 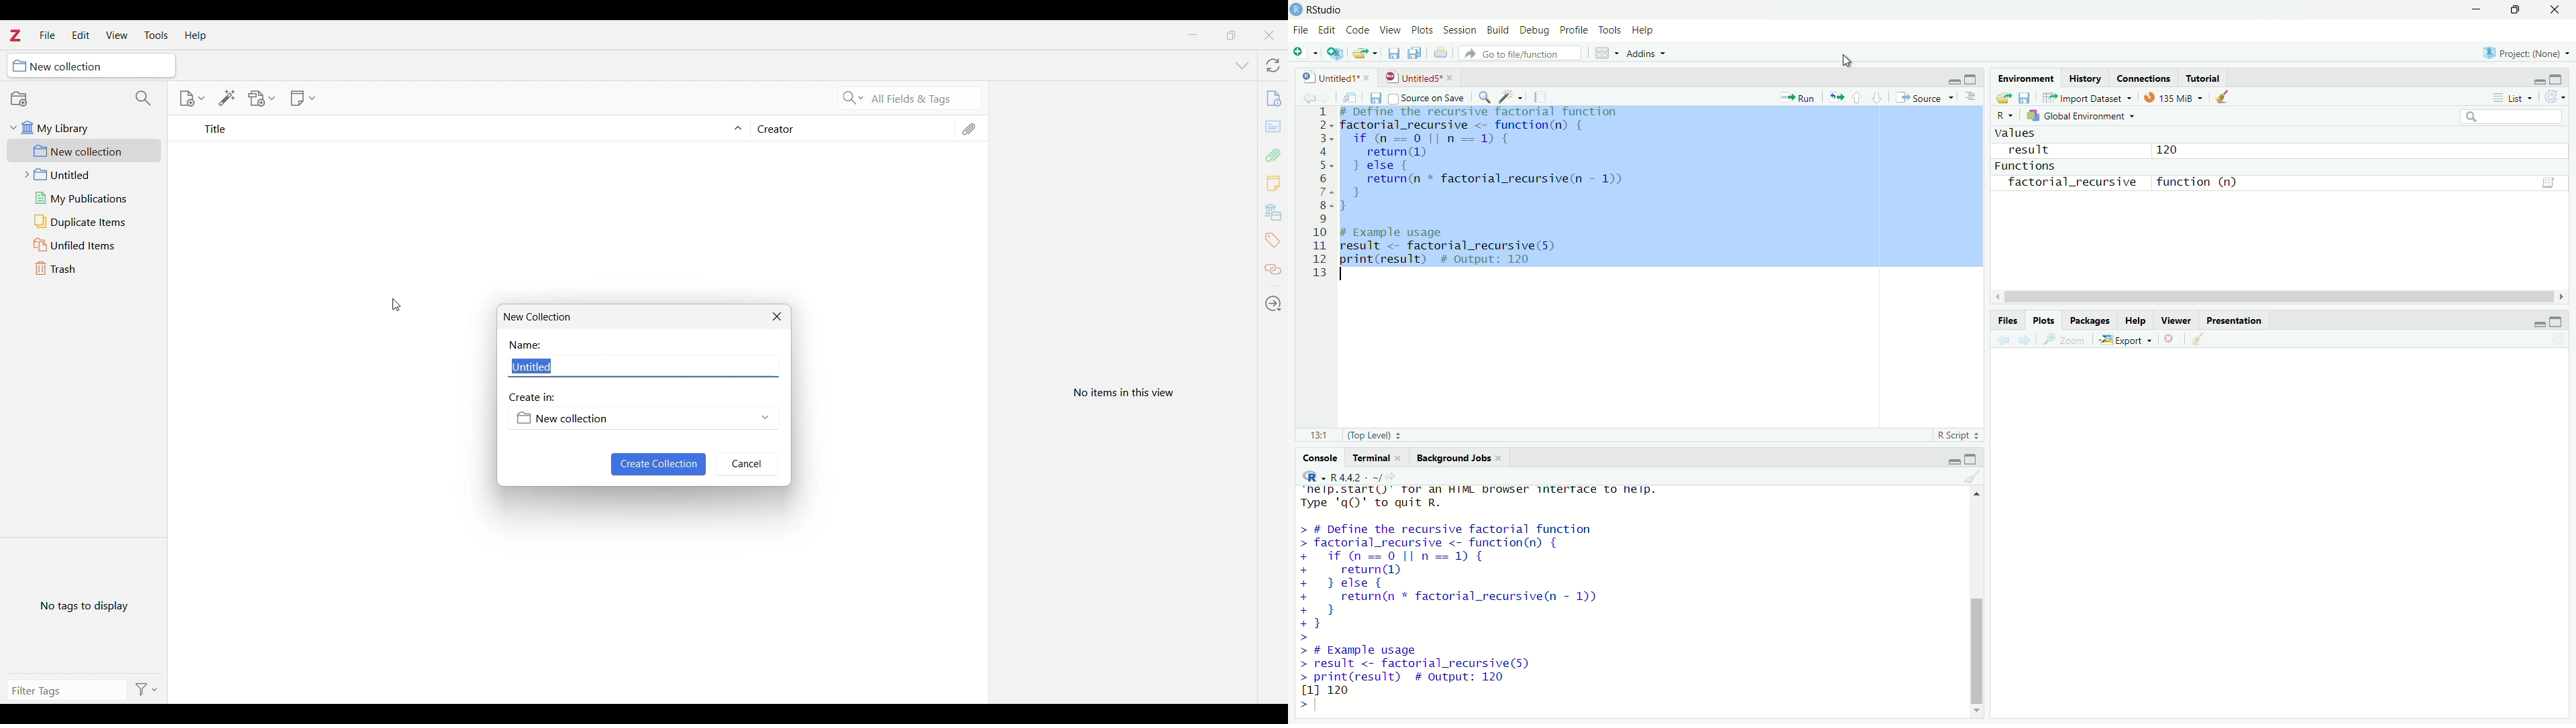 What do you see at coordinates (777, 316) in the screenshot?
I see `Close New collection window` at bounding box center [777, 316].